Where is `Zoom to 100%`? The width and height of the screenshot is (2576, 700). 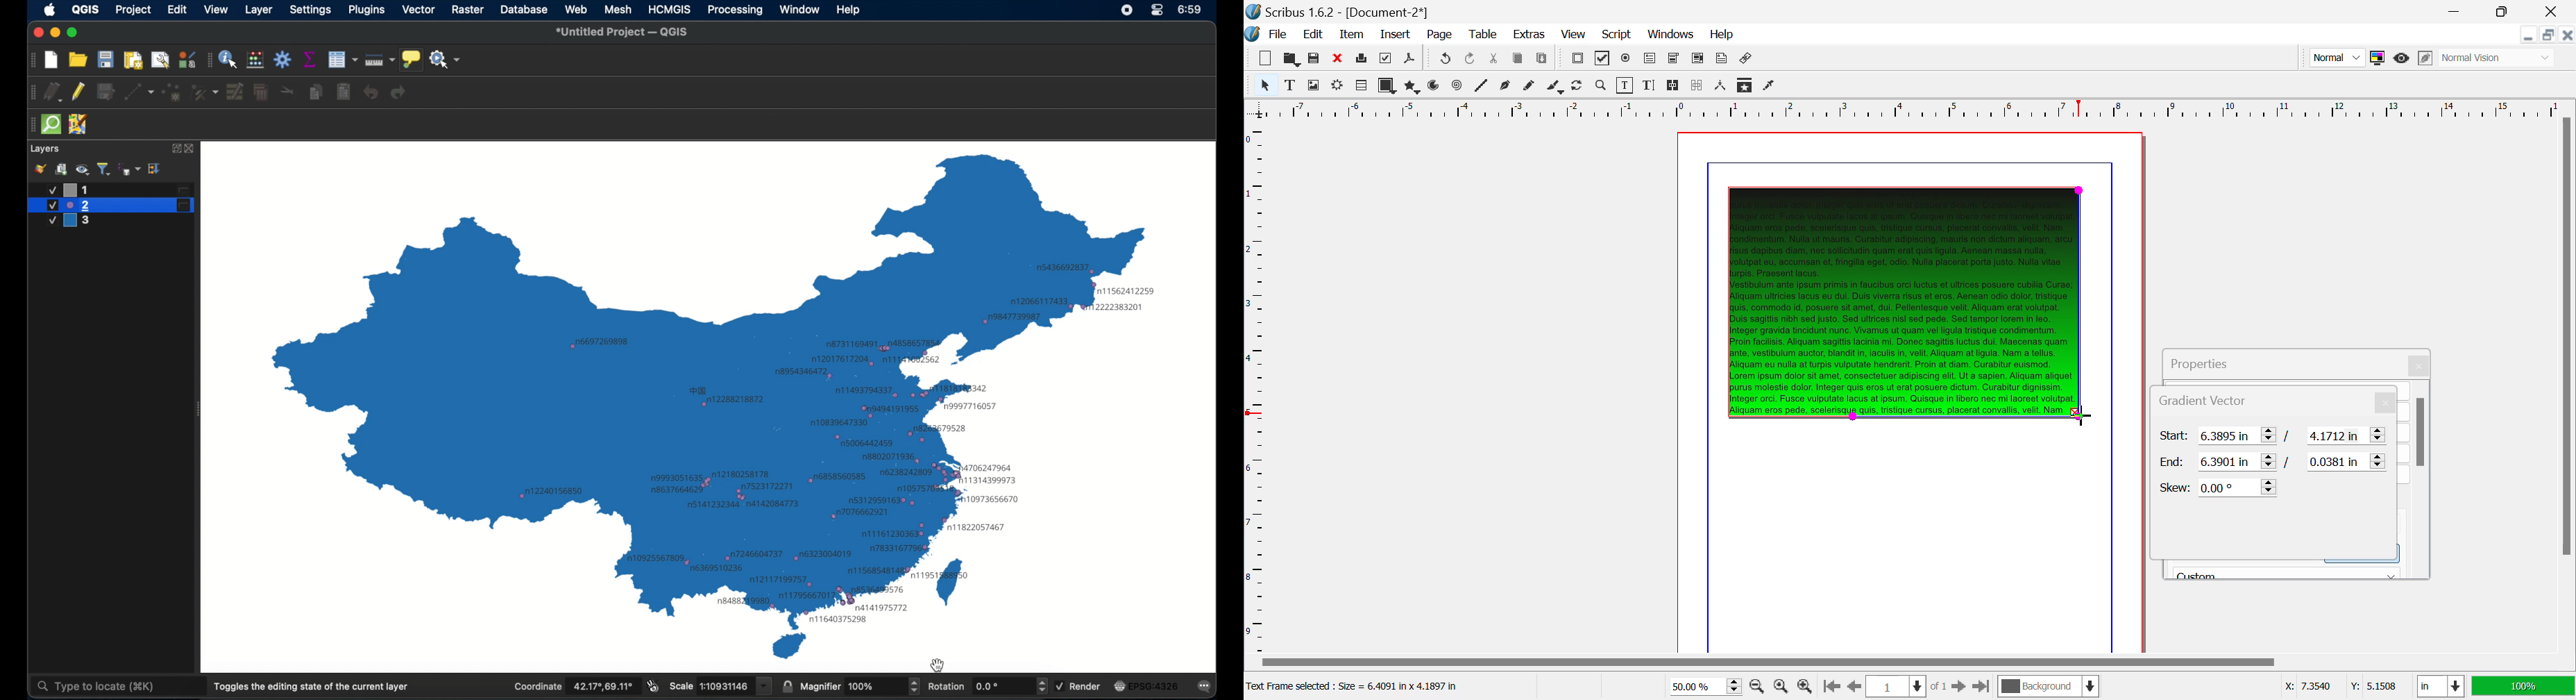 Zoom to 100% is located at coordinates (1781, 686).